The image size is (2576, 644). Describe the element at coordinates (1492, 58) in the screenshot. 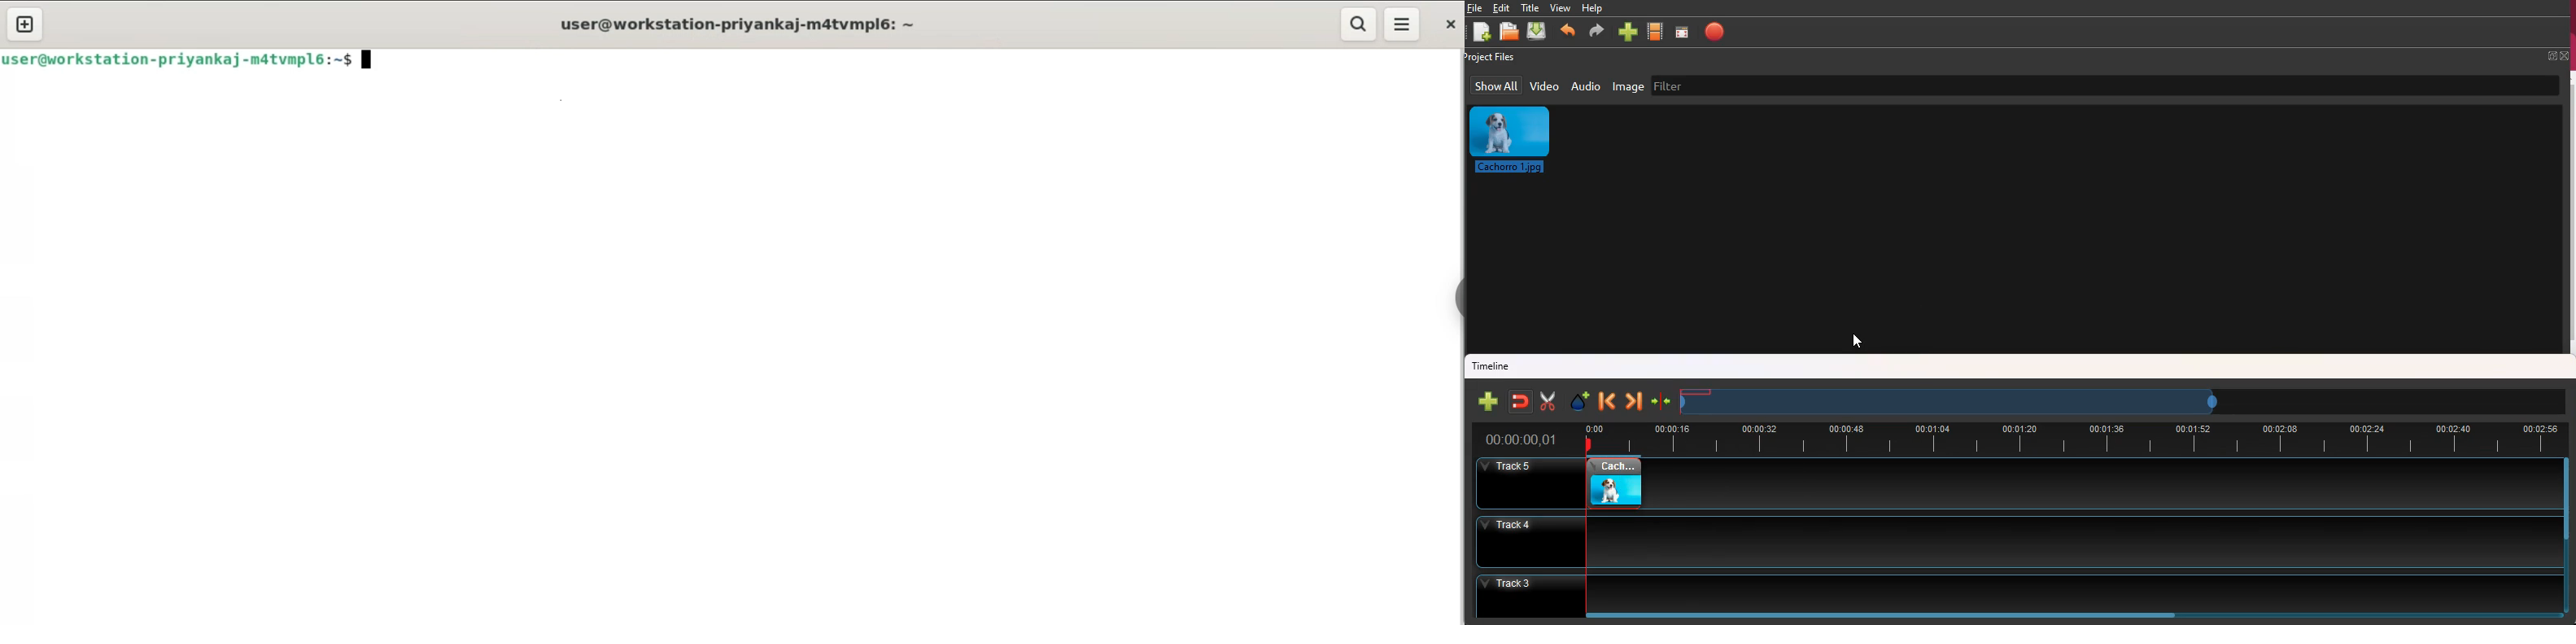

I see `project files` at that location.